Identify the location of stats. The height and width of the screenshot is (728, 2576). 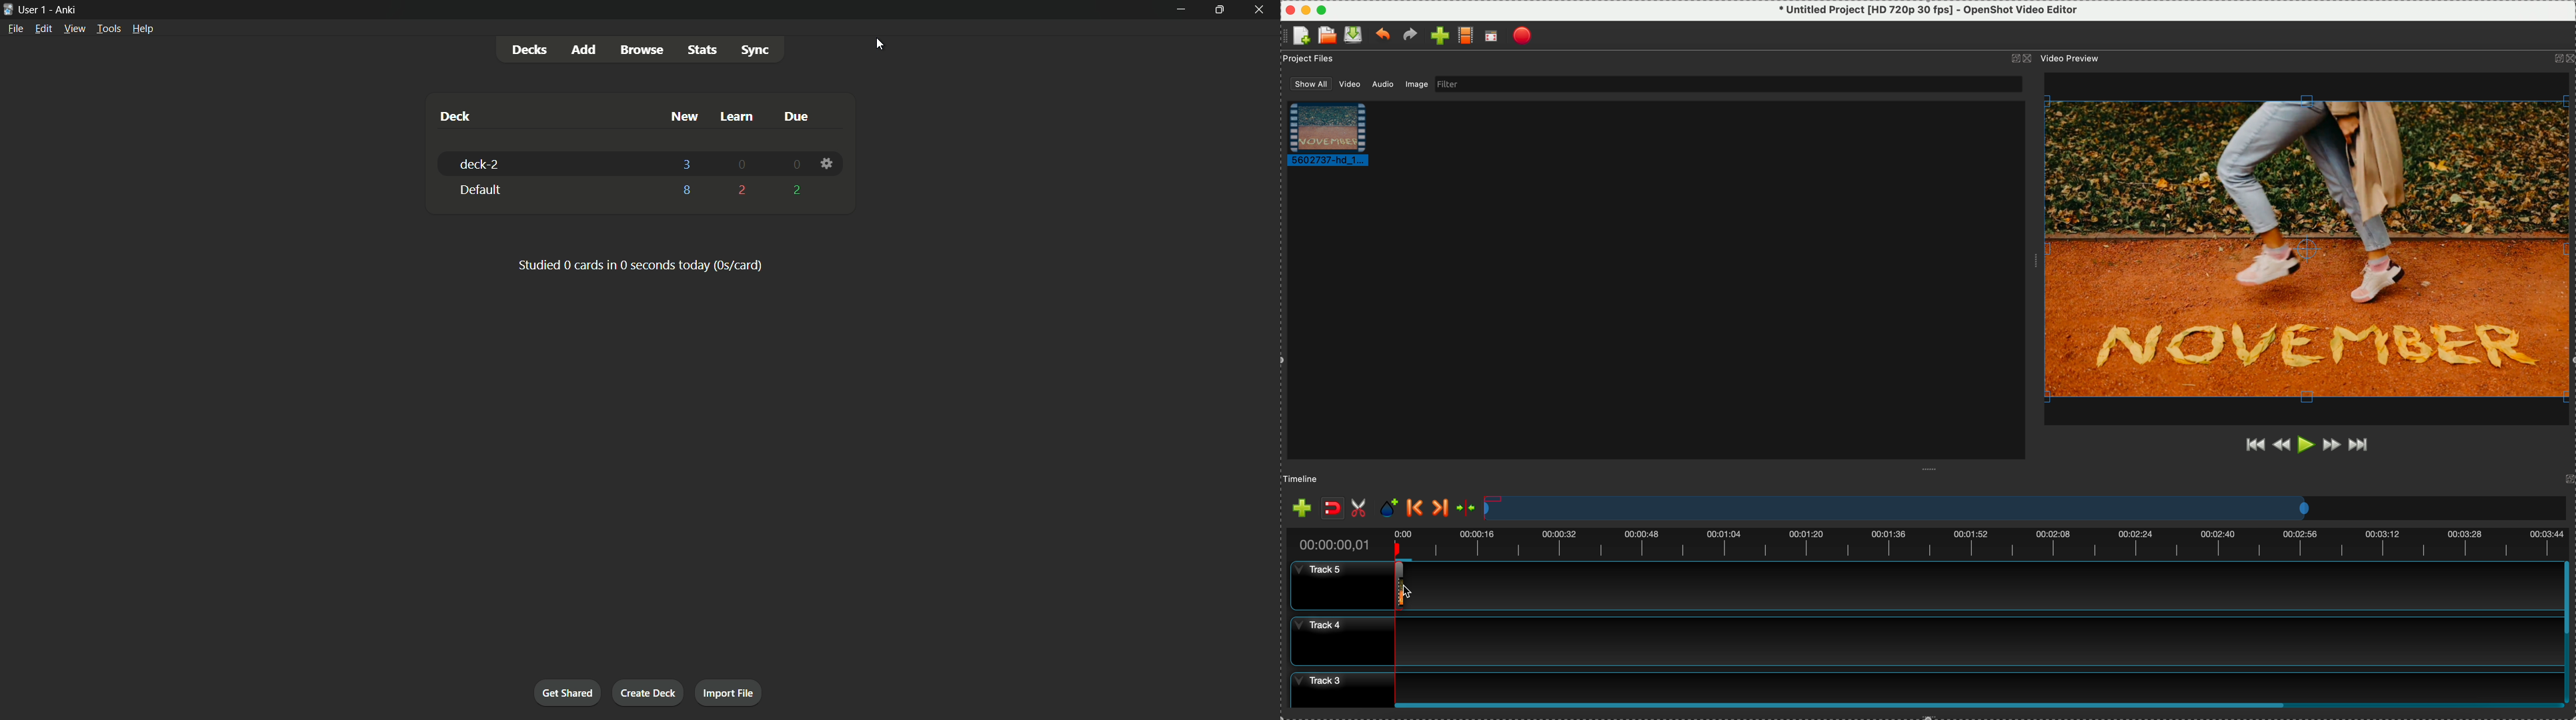
(701, 51).